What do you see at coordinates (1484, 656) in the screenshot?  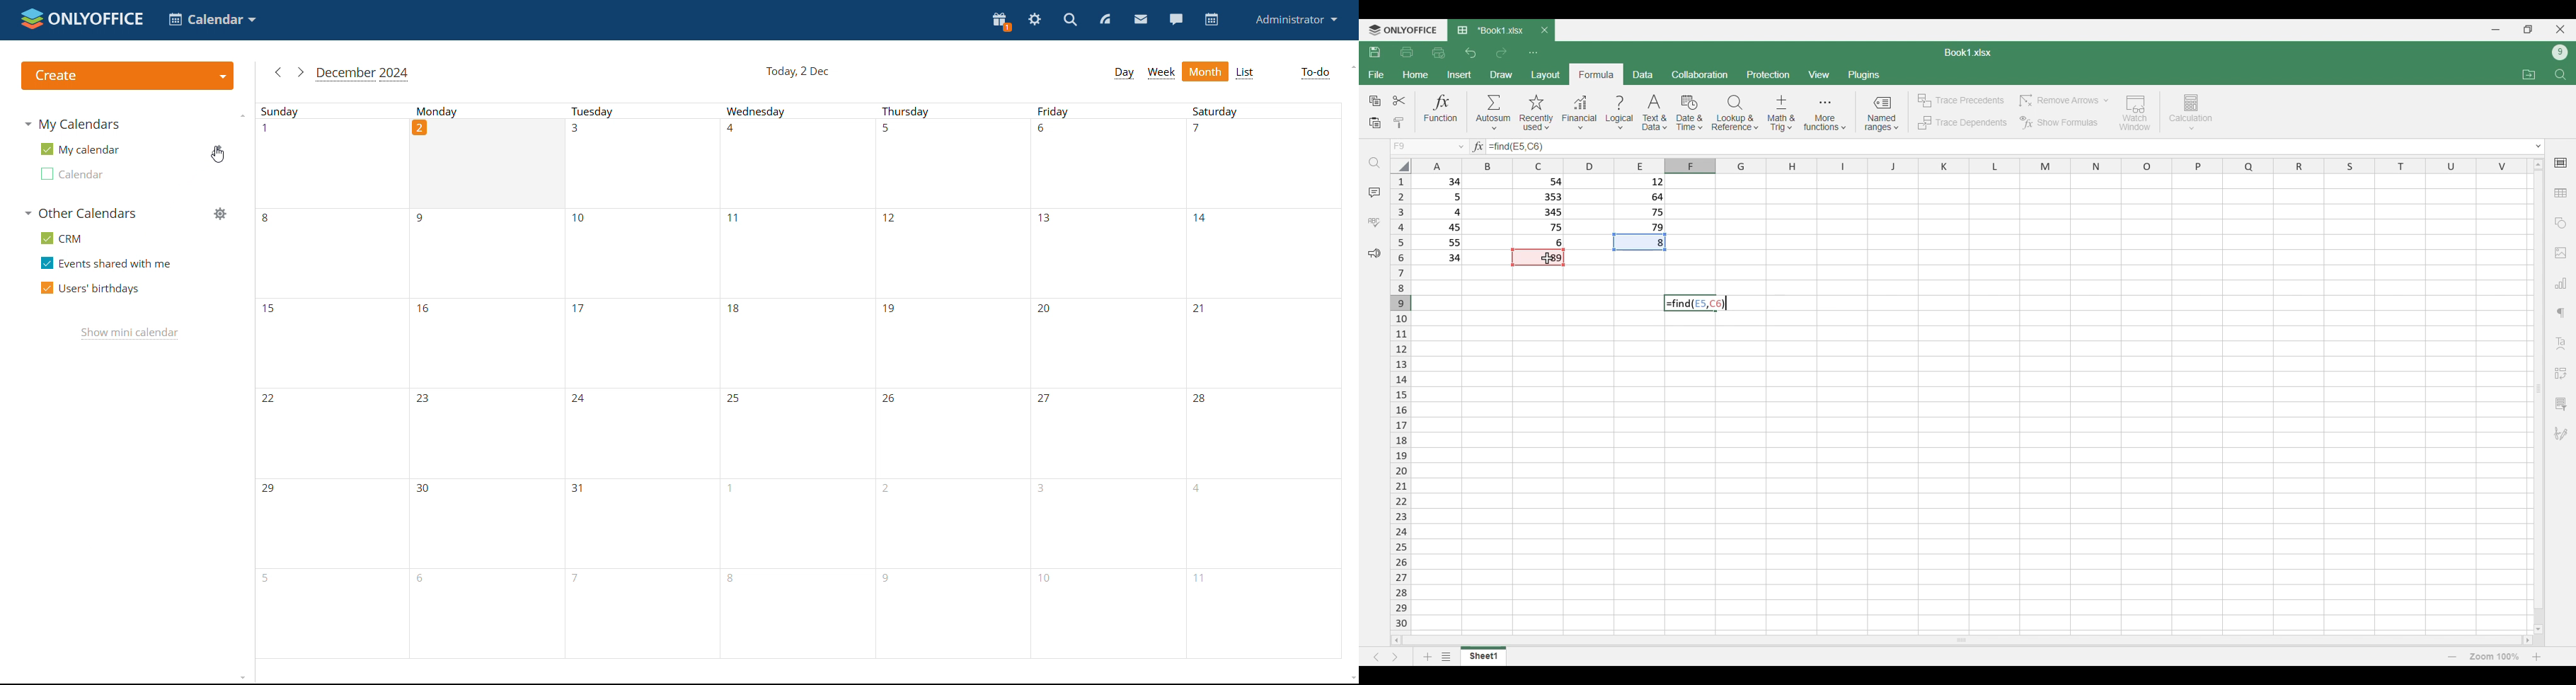 I see `Current sheet` at bounding box center [1484, 656].